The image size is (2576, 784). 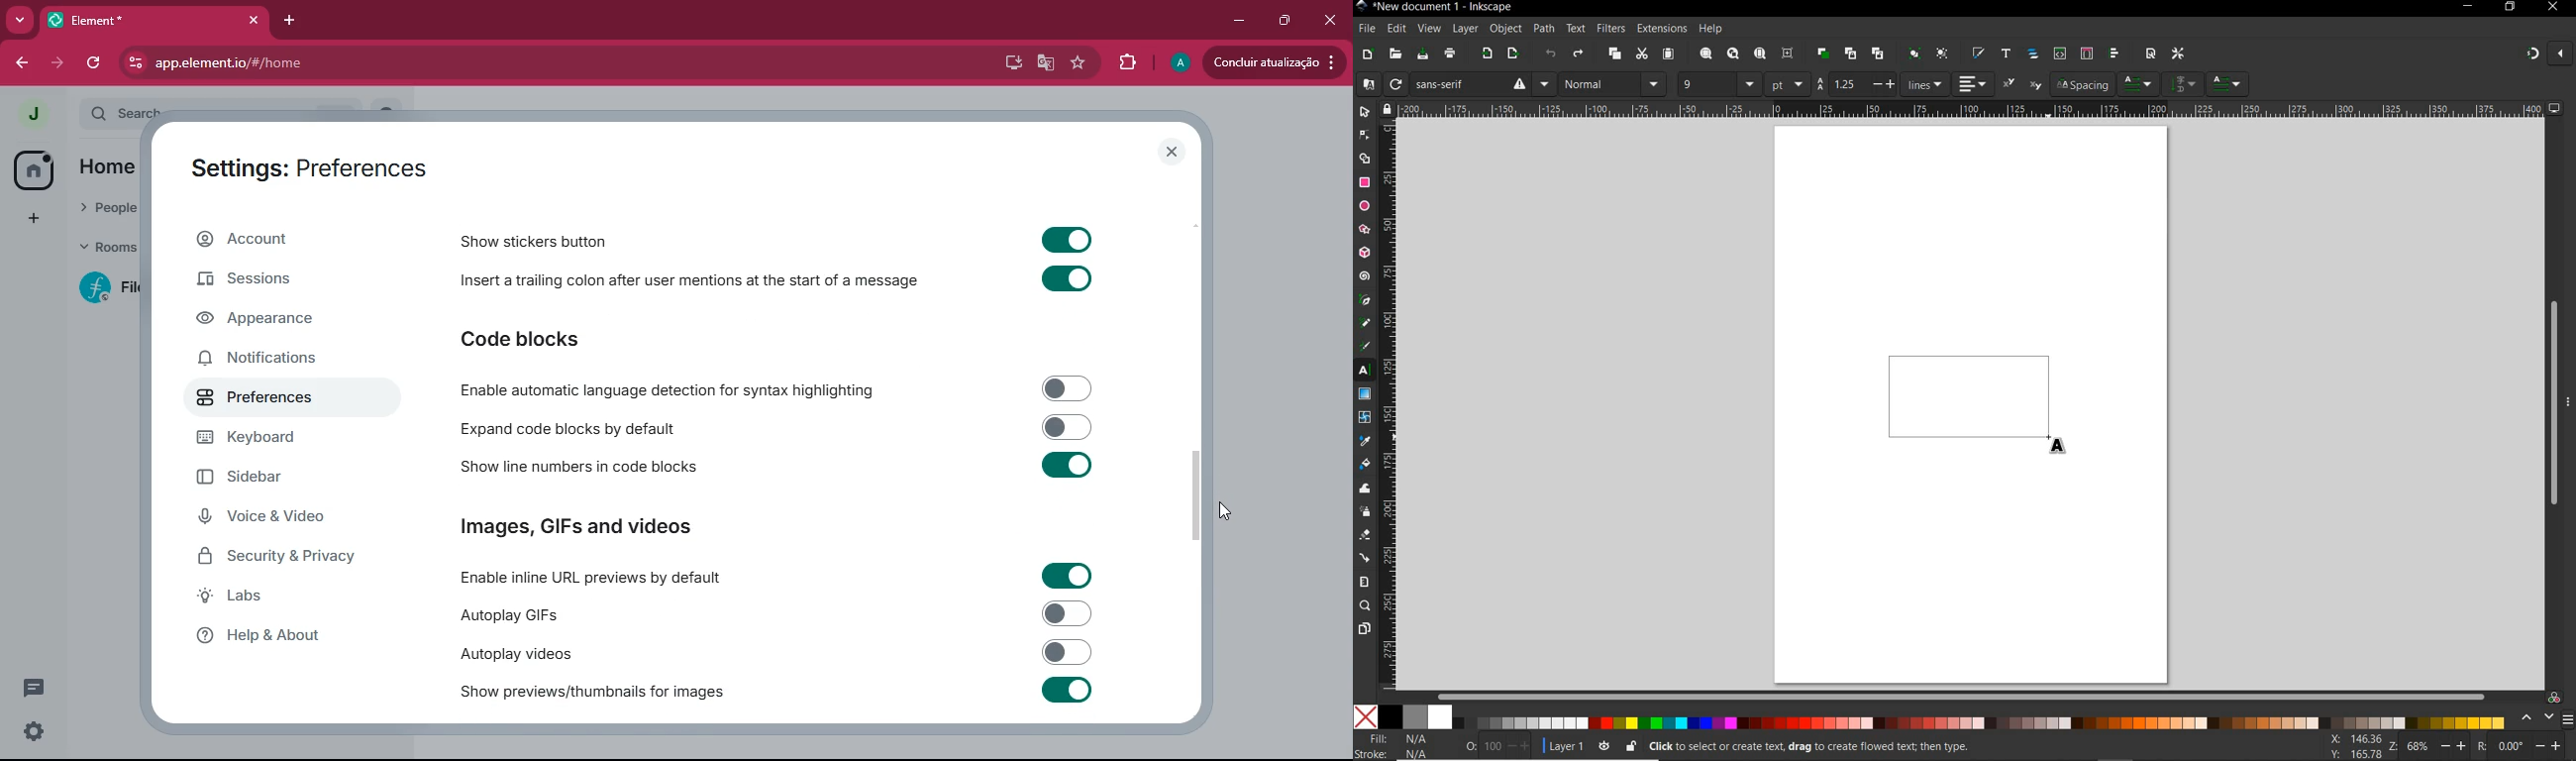 I want to click on , so click(x=1069, y=466).